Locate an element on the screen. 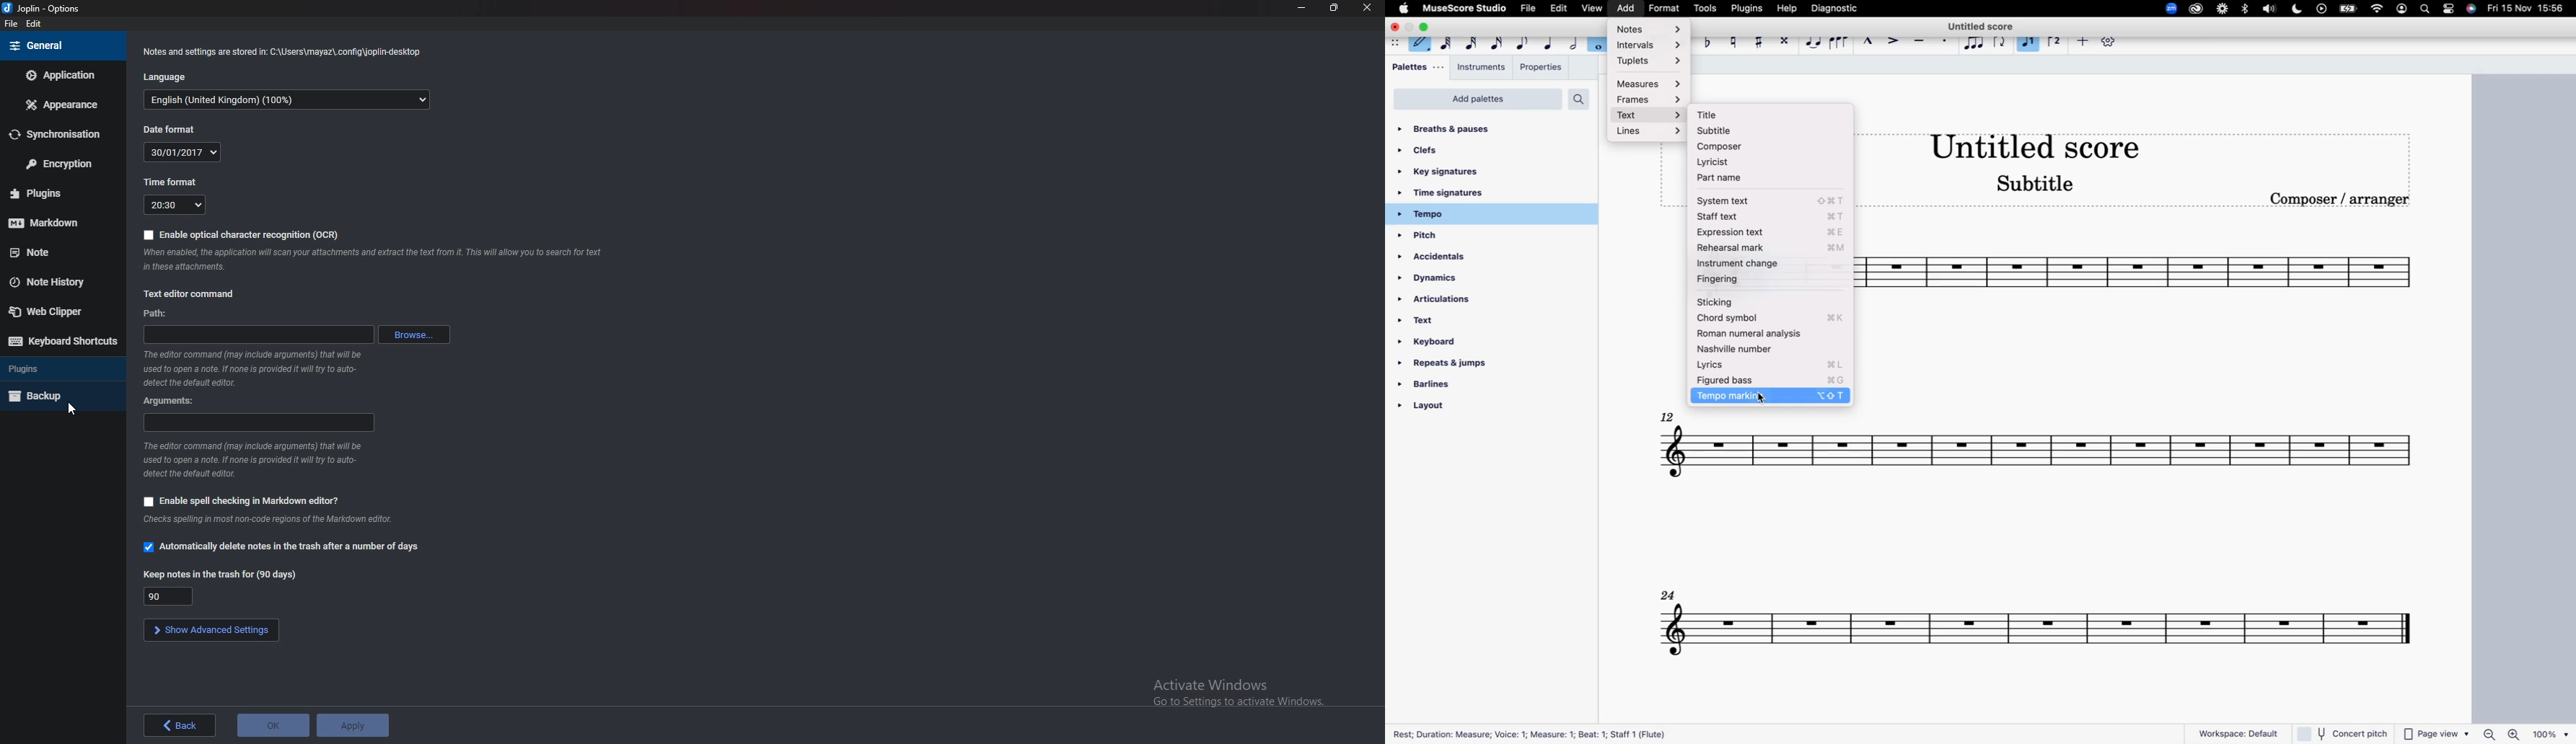  joplin is located at coordinates (25, 9).